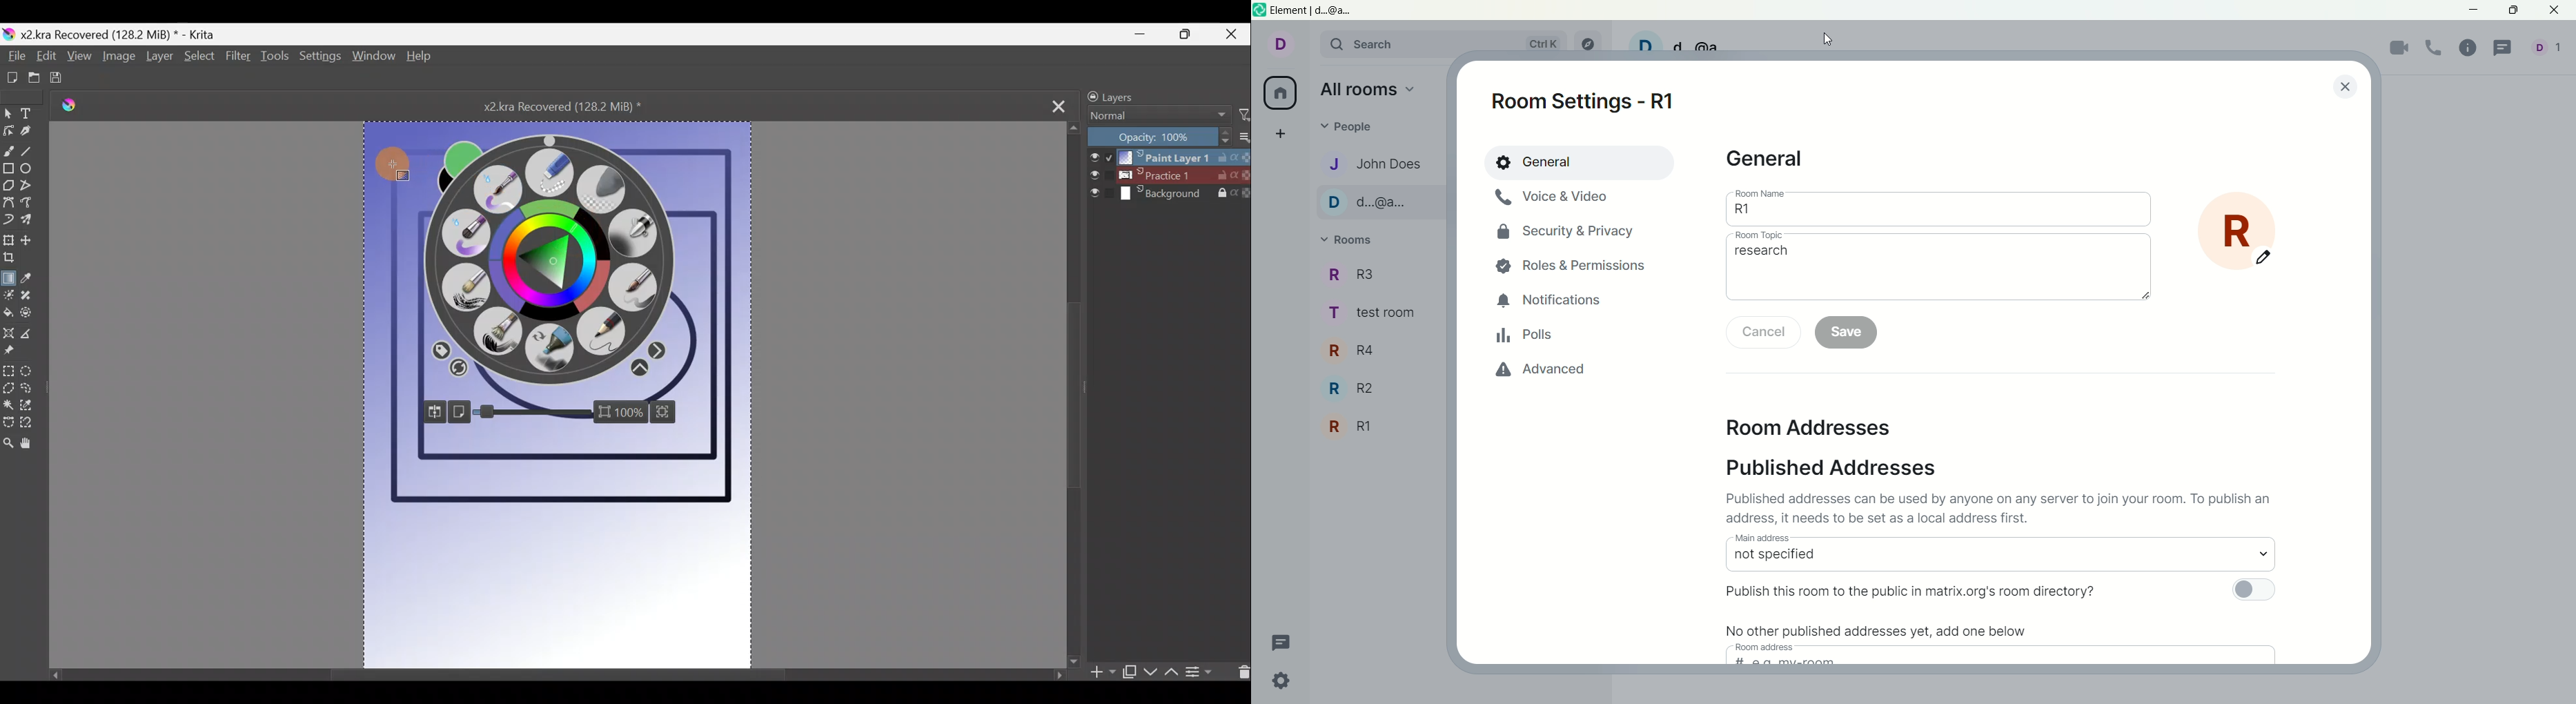 This screenshot has height=728, width=2576. What do you see at coordinates (1683, 41) in the screenshot?
I see `d d @a` at bounding box center [1683, 41].